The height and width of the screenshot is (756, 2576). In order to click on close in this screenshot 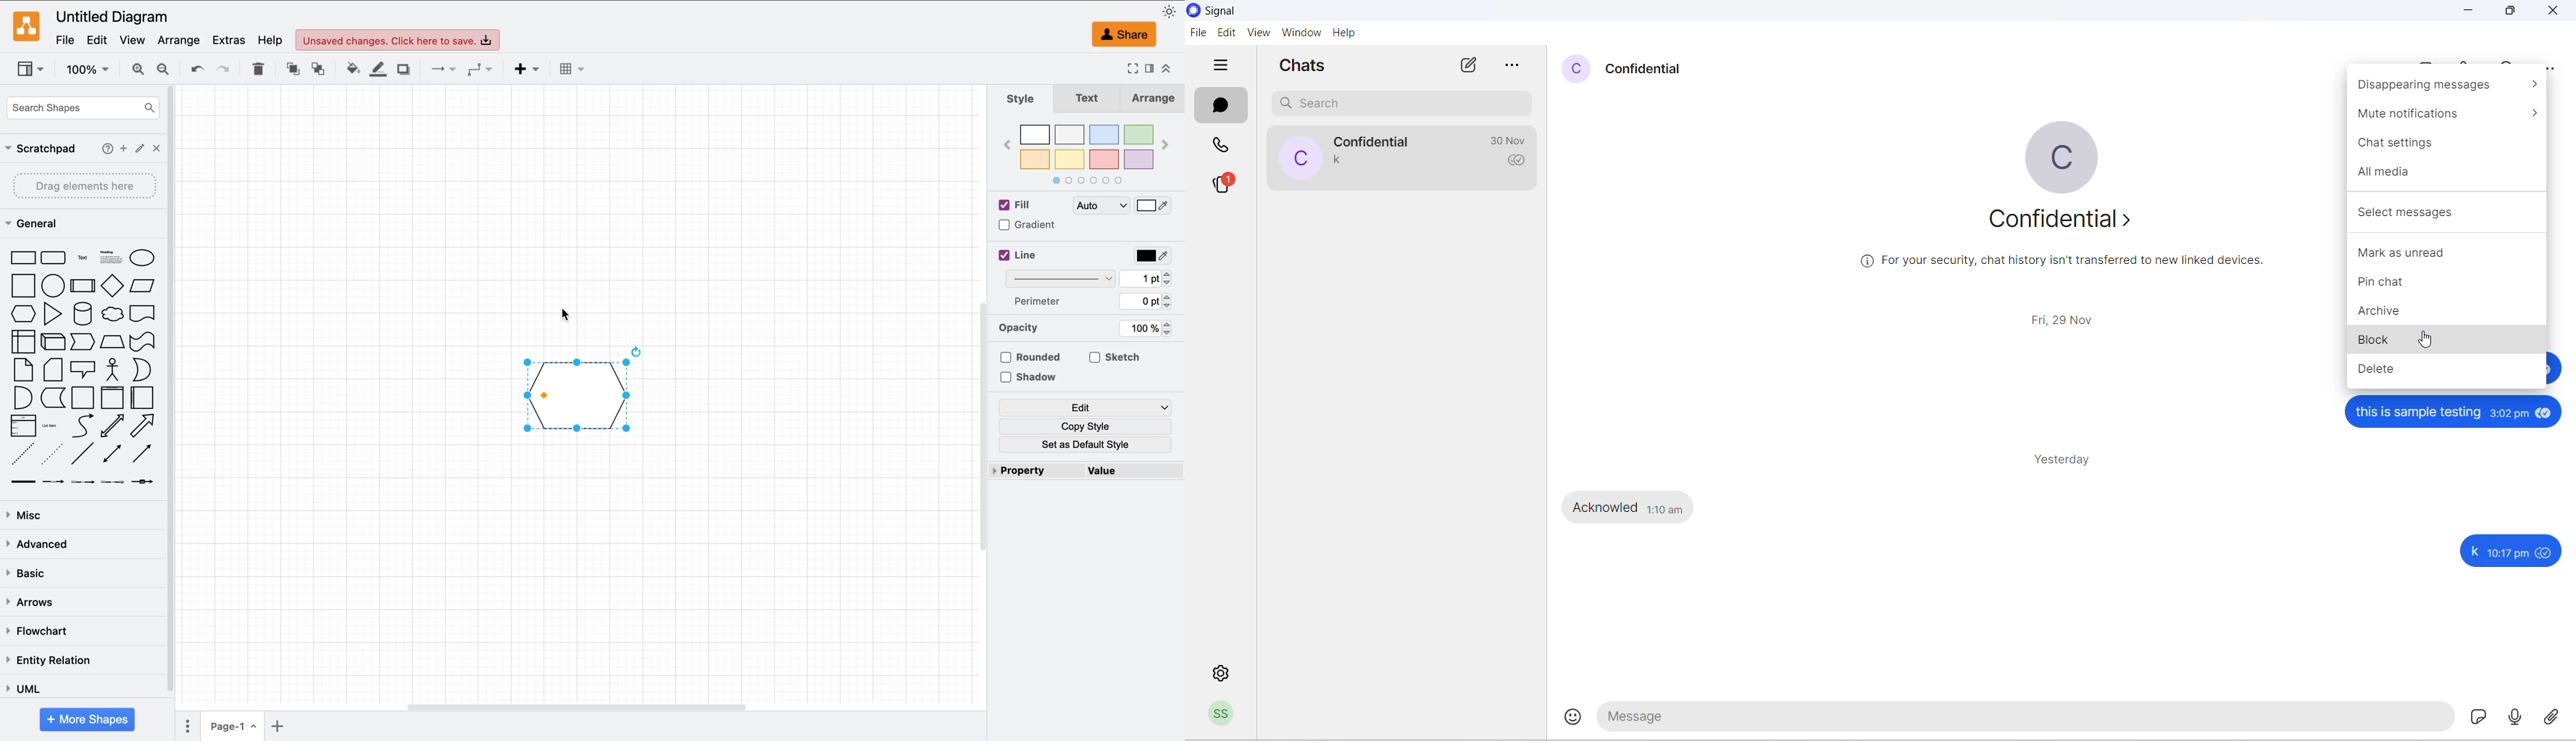, I will do `click(2558, 12)`.